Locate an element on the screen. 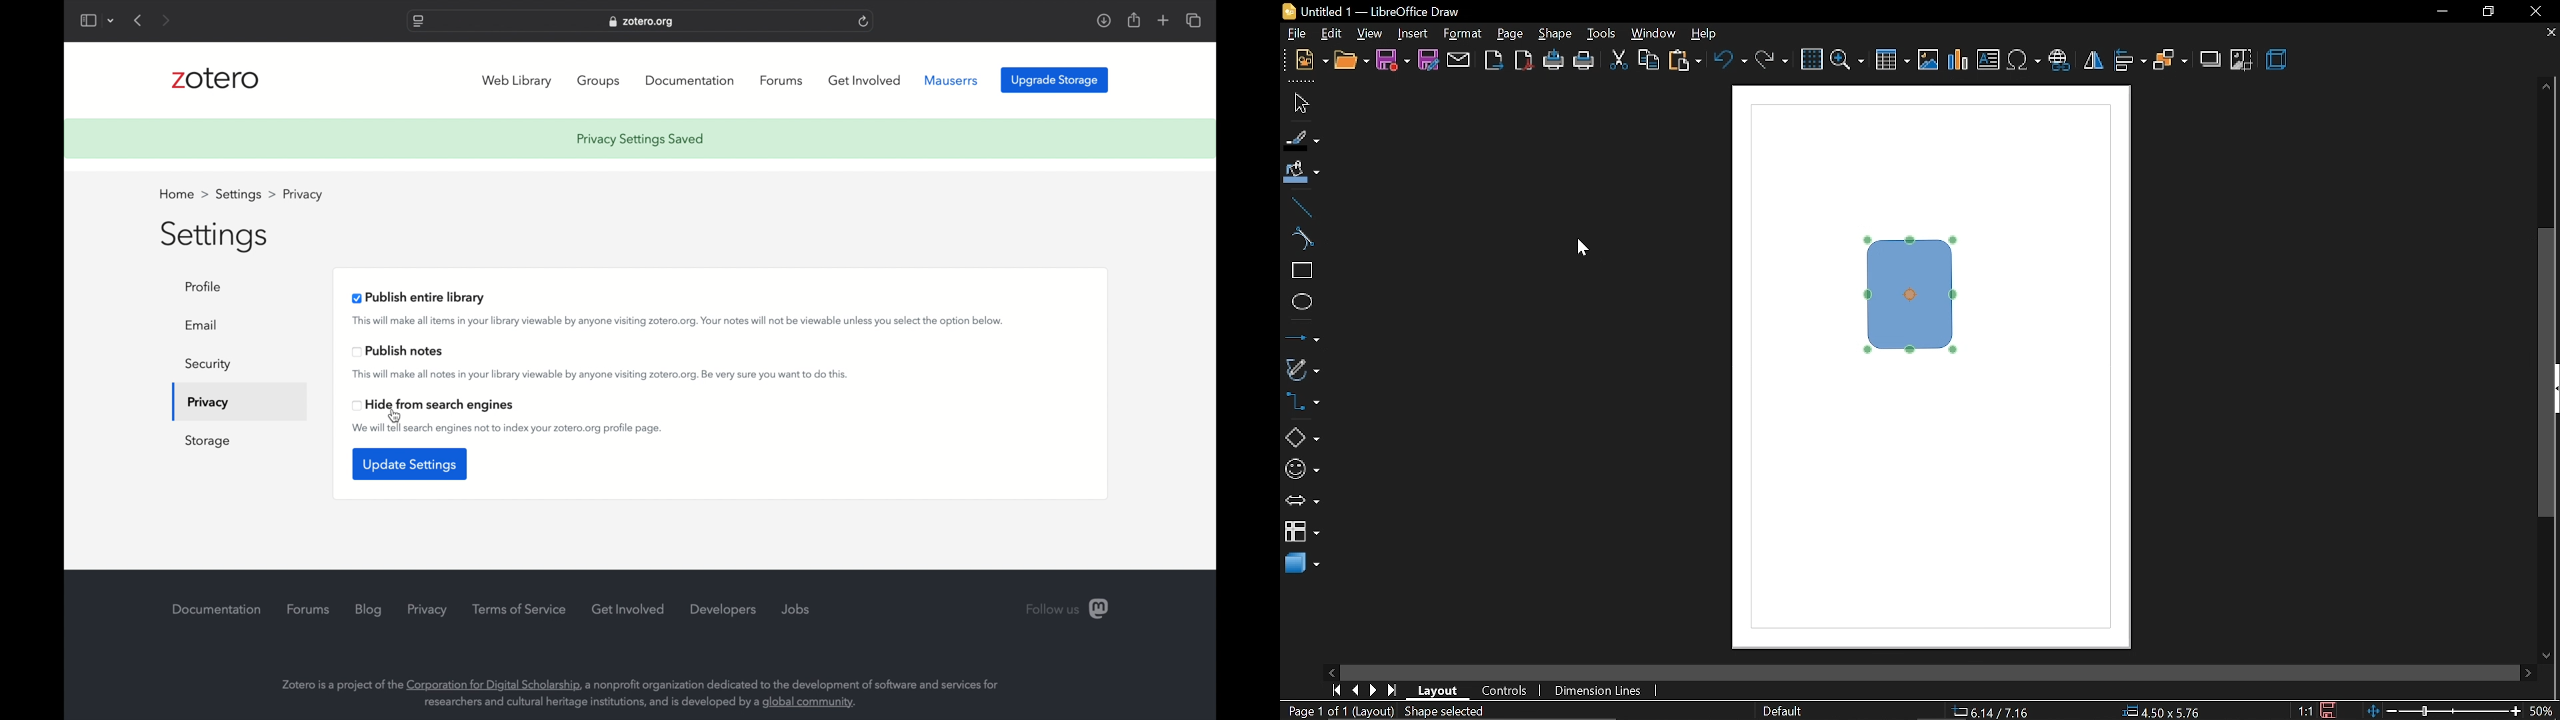 This screenshot has width=2576, height=728. dimension lines is located at coordinates (1601, 691).